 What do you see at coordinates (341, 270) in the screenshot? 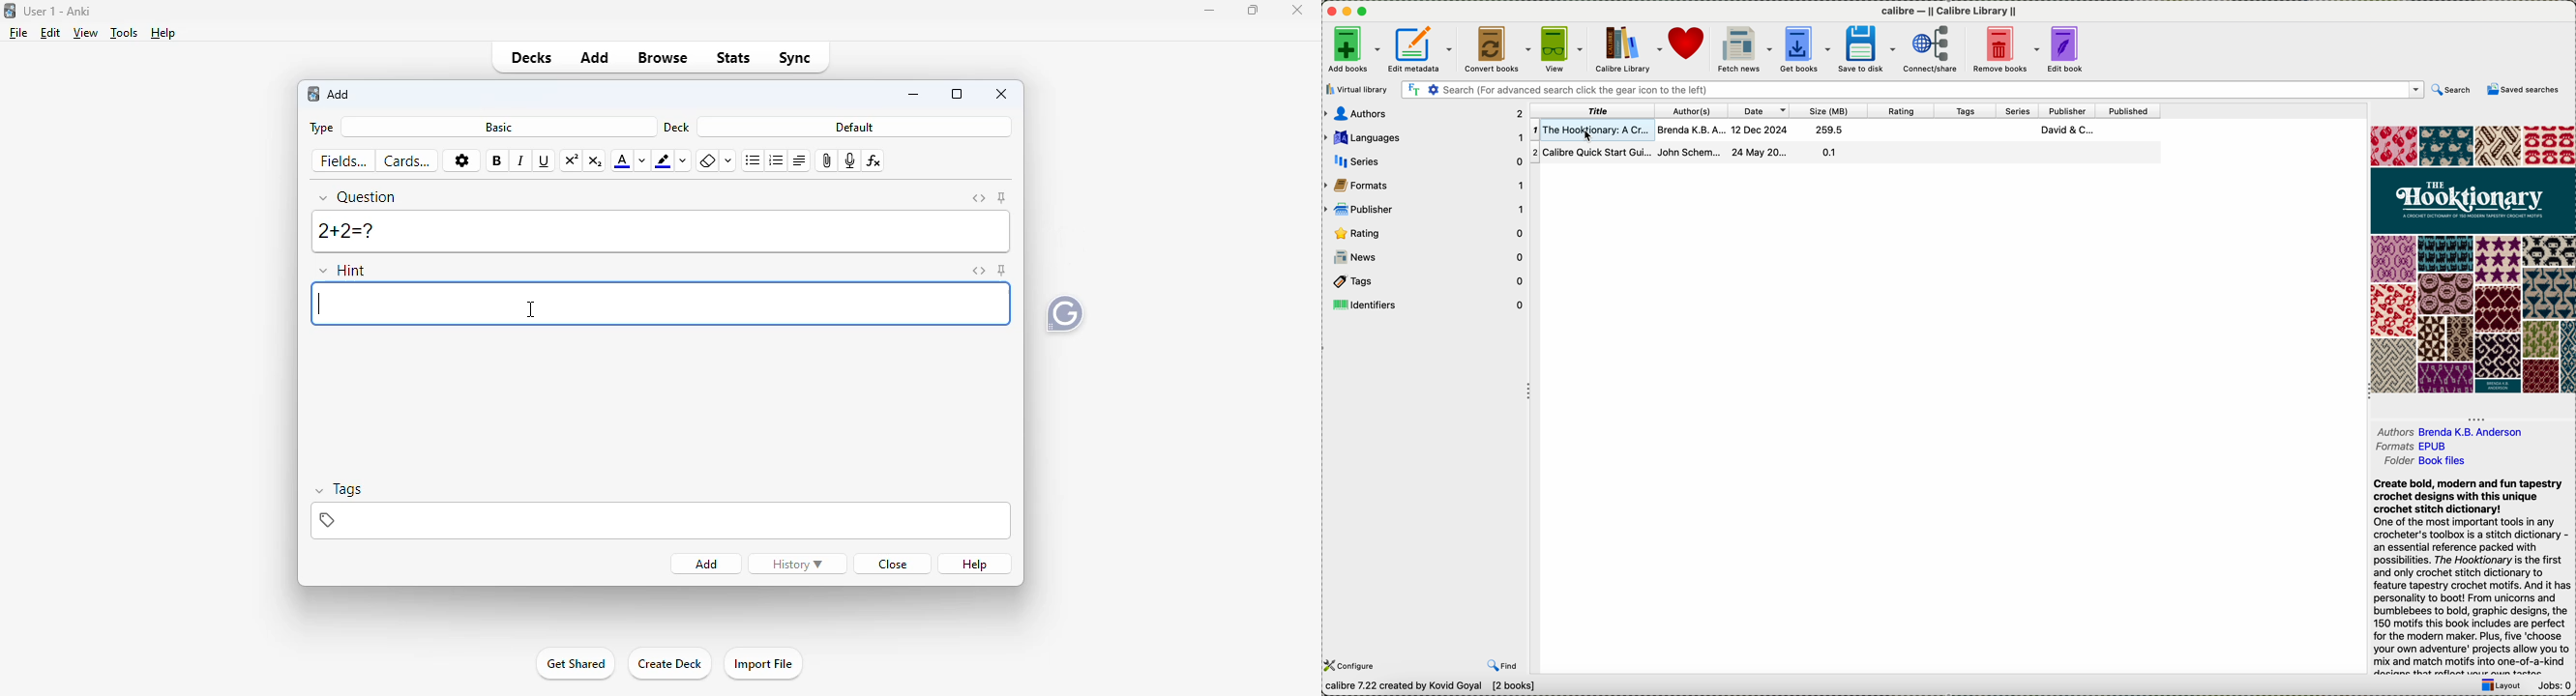
I see `hint` at bounding box center [341, 270].